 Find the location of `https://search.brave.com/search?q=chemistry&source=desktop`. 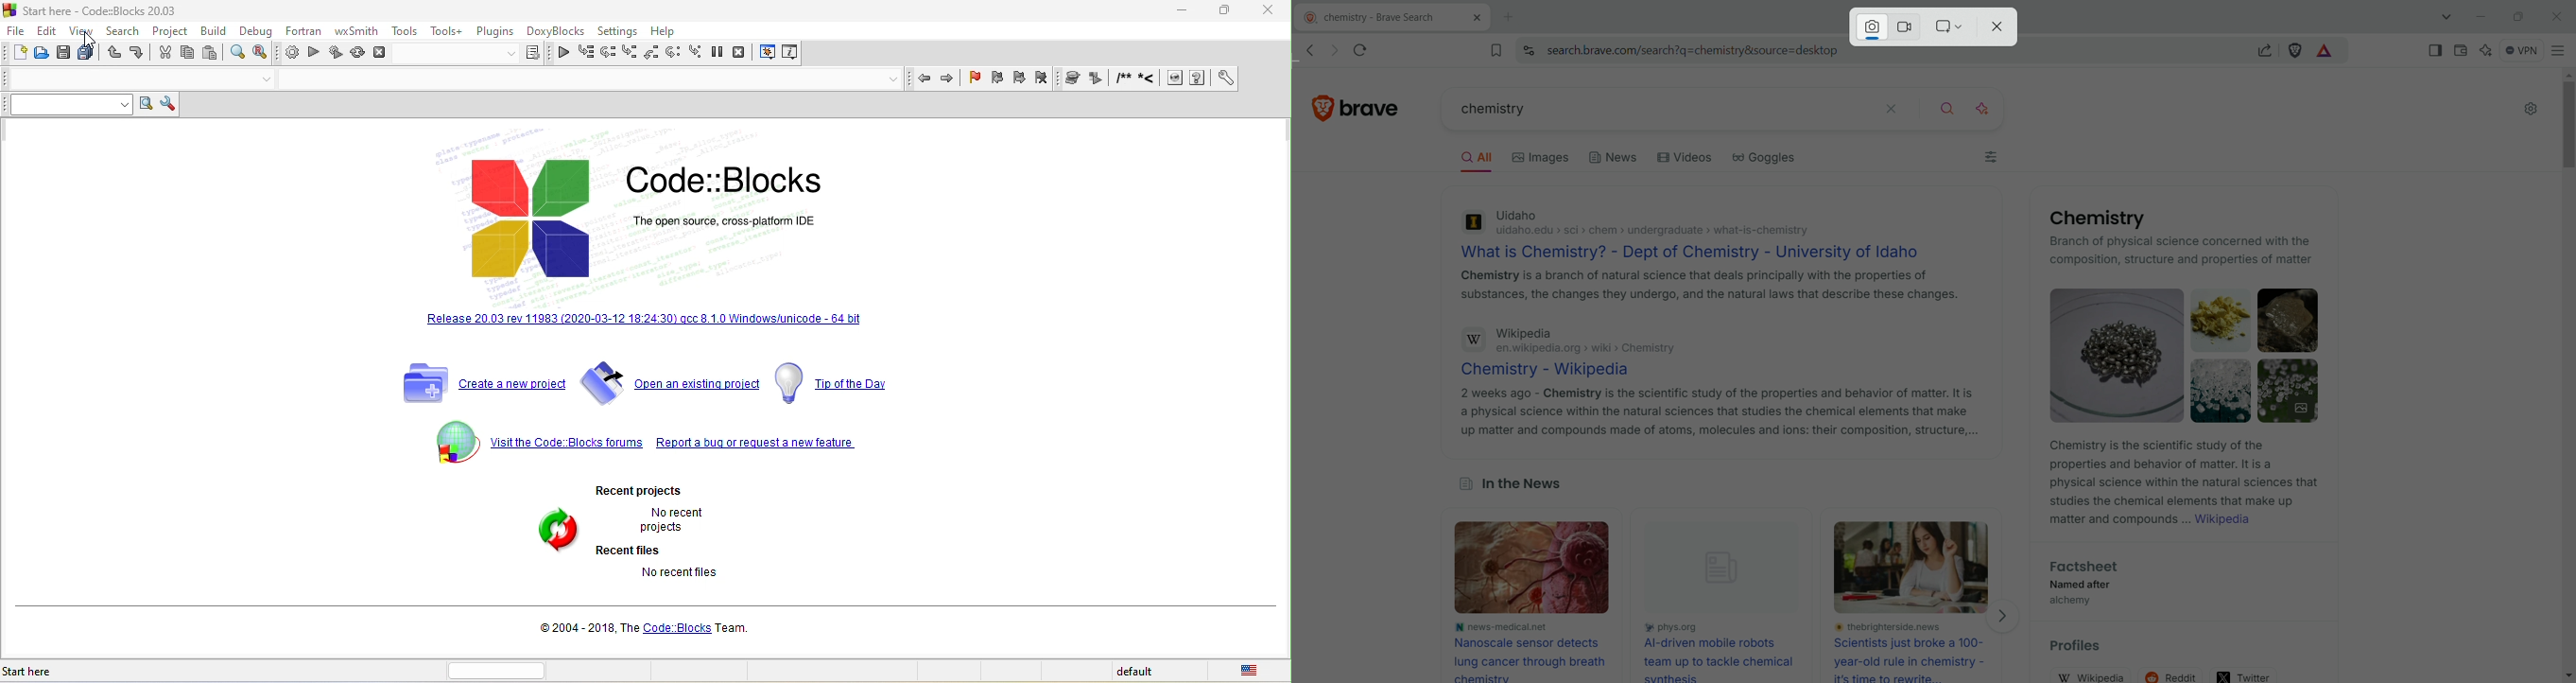

https://search.brave.com/search?q=chemistry&source=desktop is located at coordinates (1692, 51).